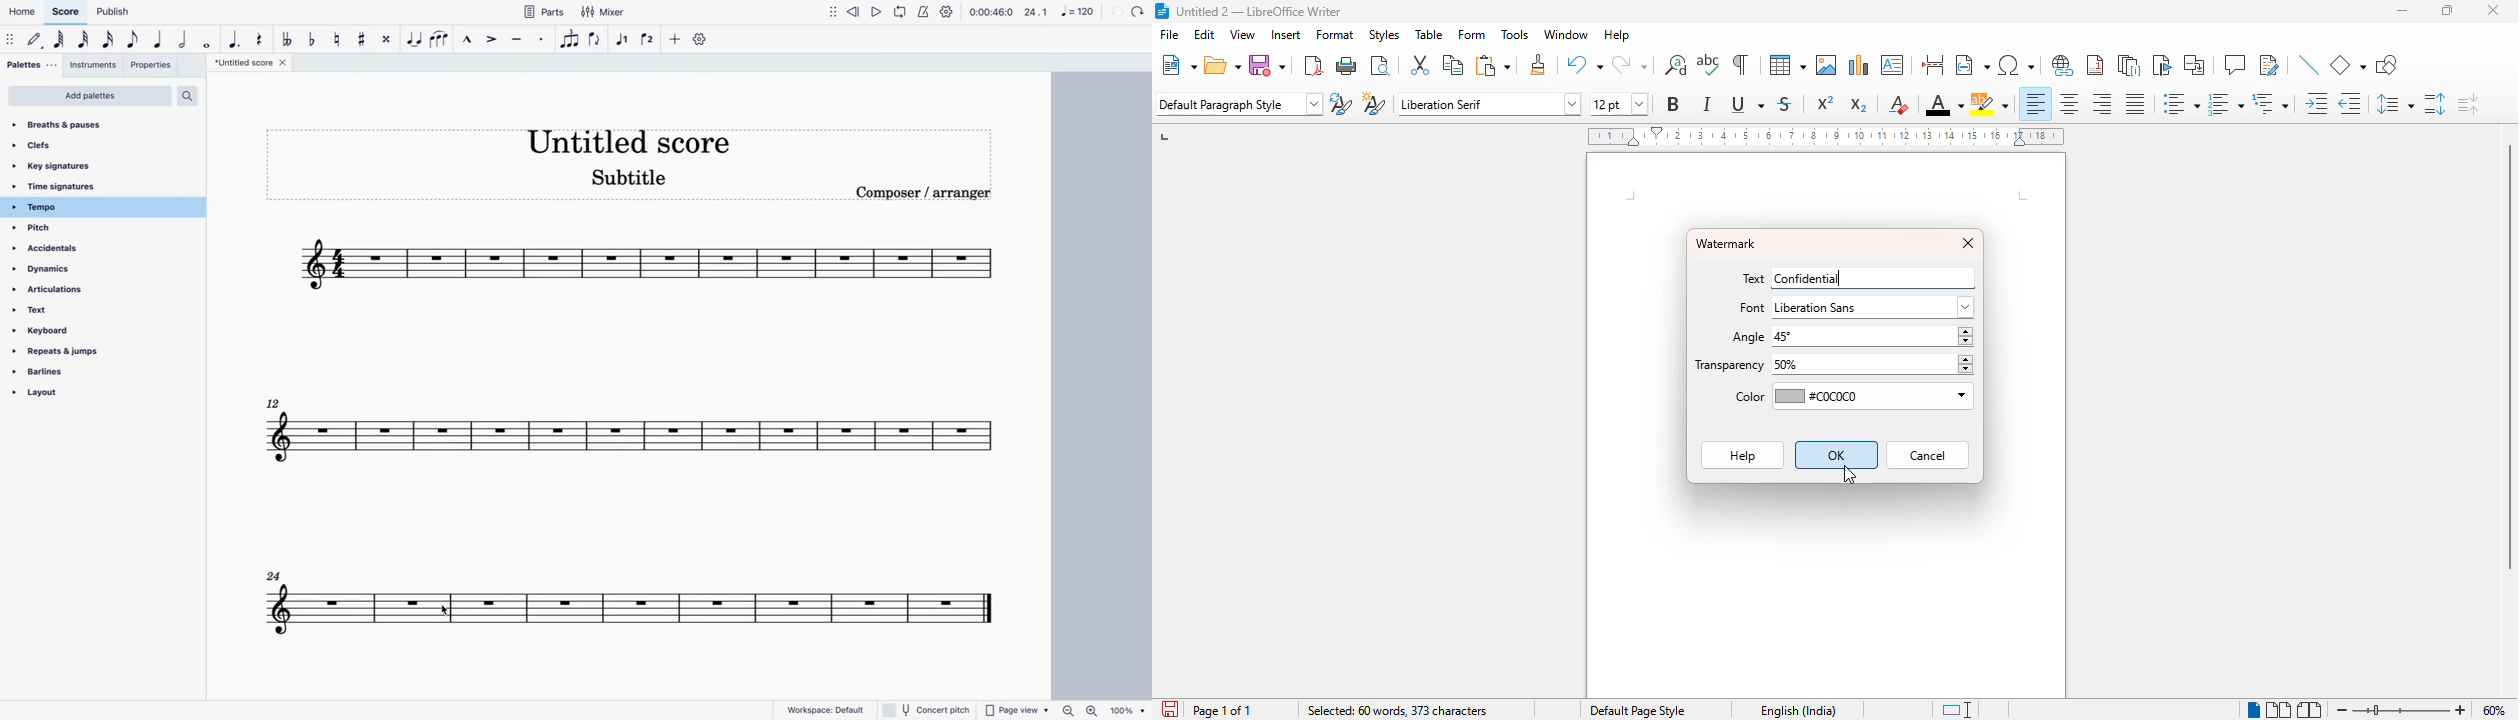  I want to click on voice 2, so click(647, 40).